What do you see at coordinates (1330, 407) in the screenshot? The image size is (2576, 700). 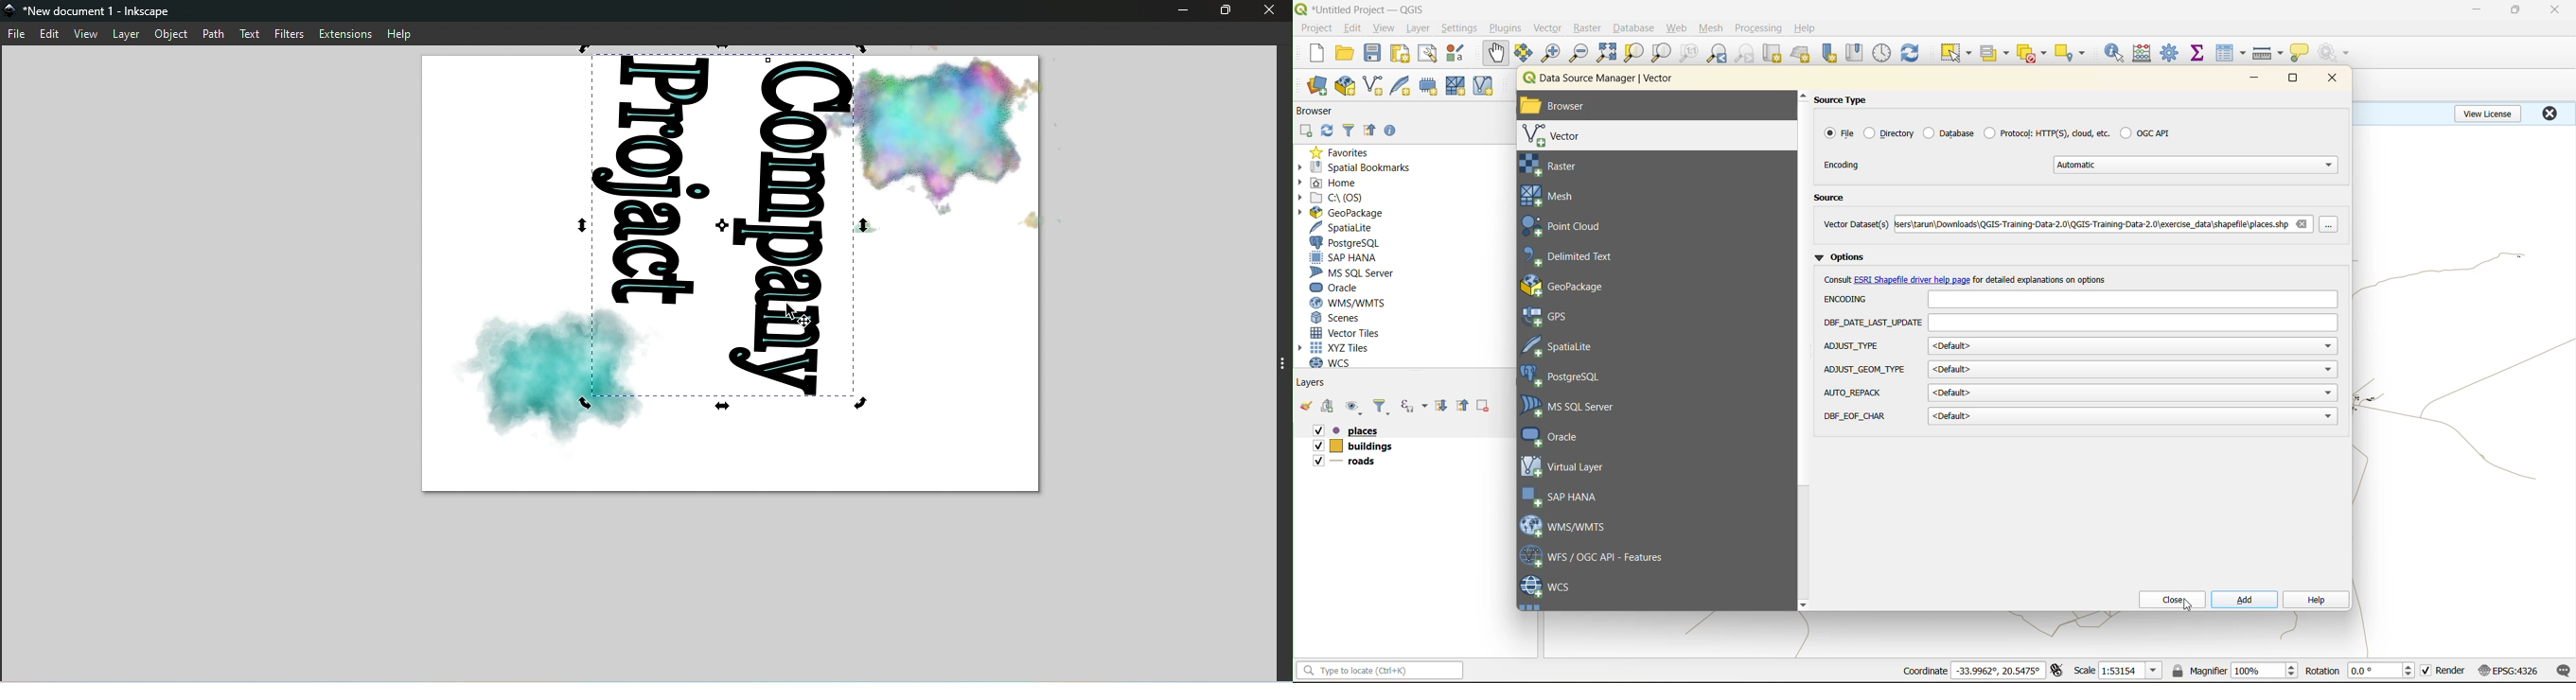 I see `add` at bounding box center [1330, 407].